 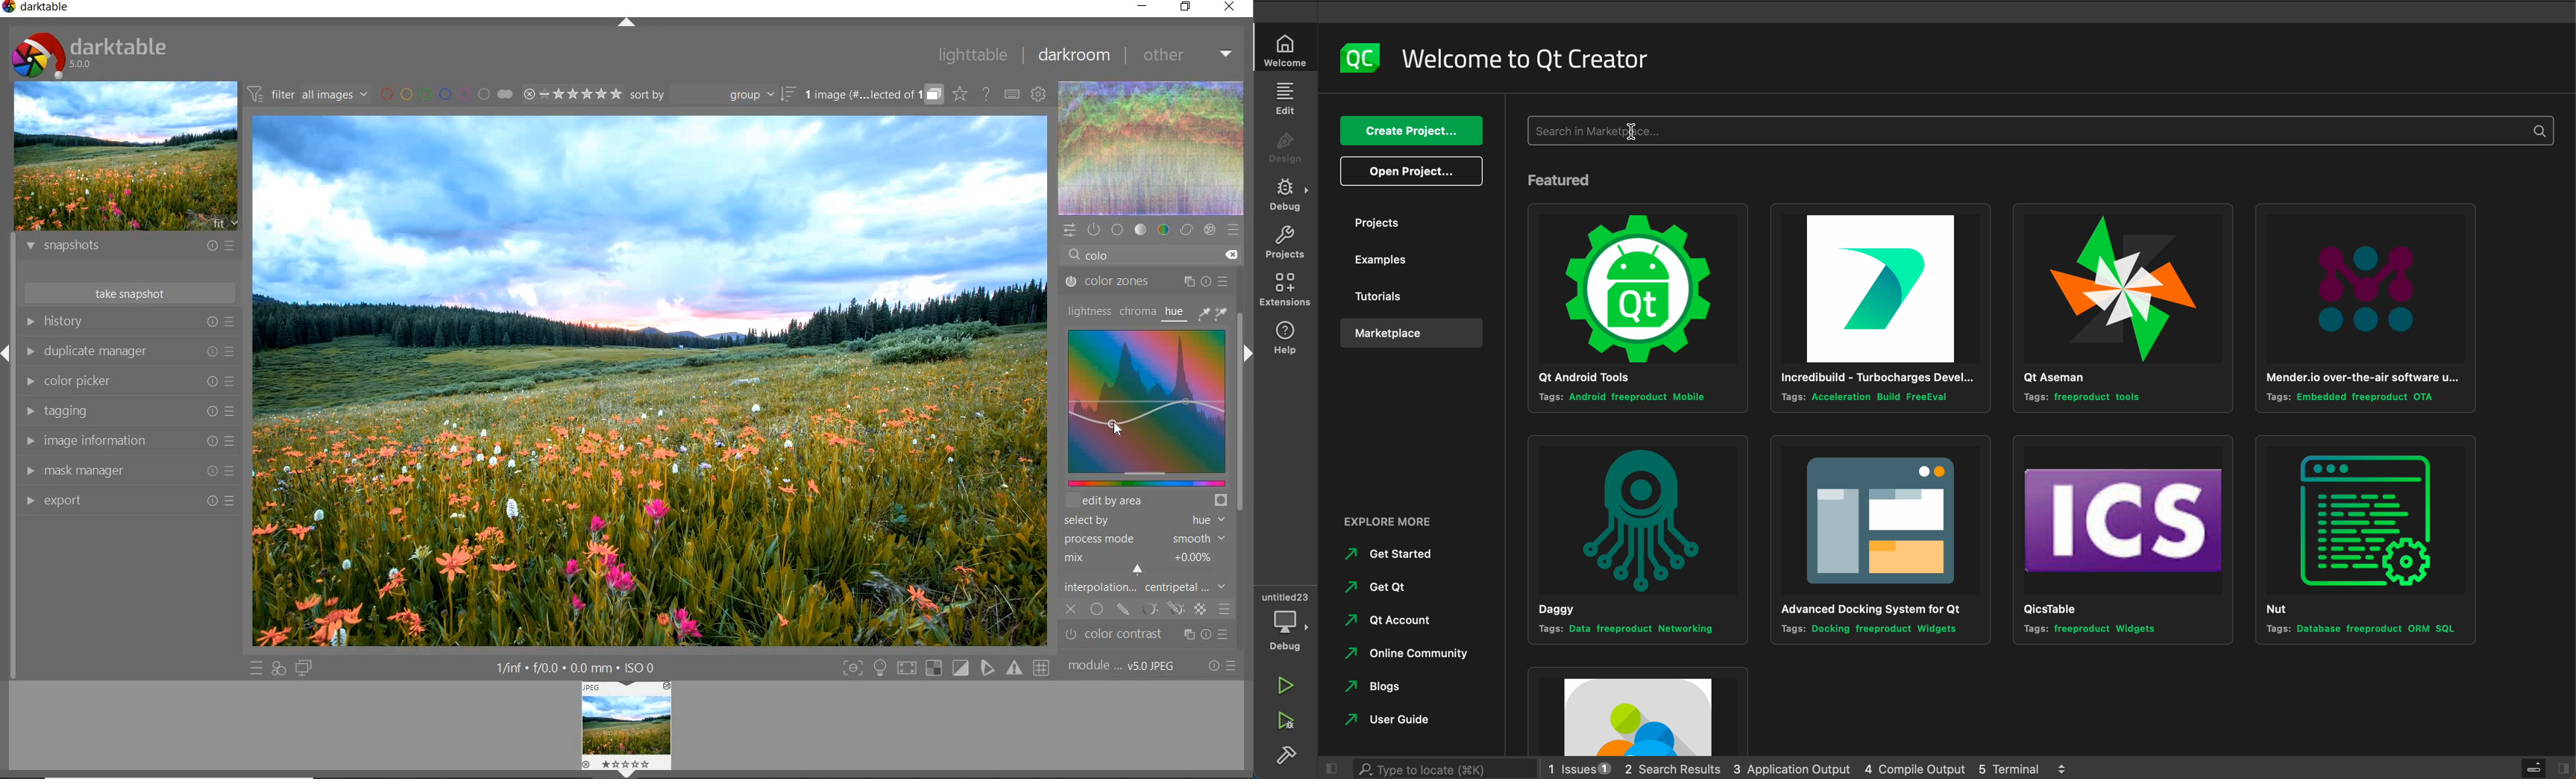 I want to click on picker tools, so click(x=1215, y=313).